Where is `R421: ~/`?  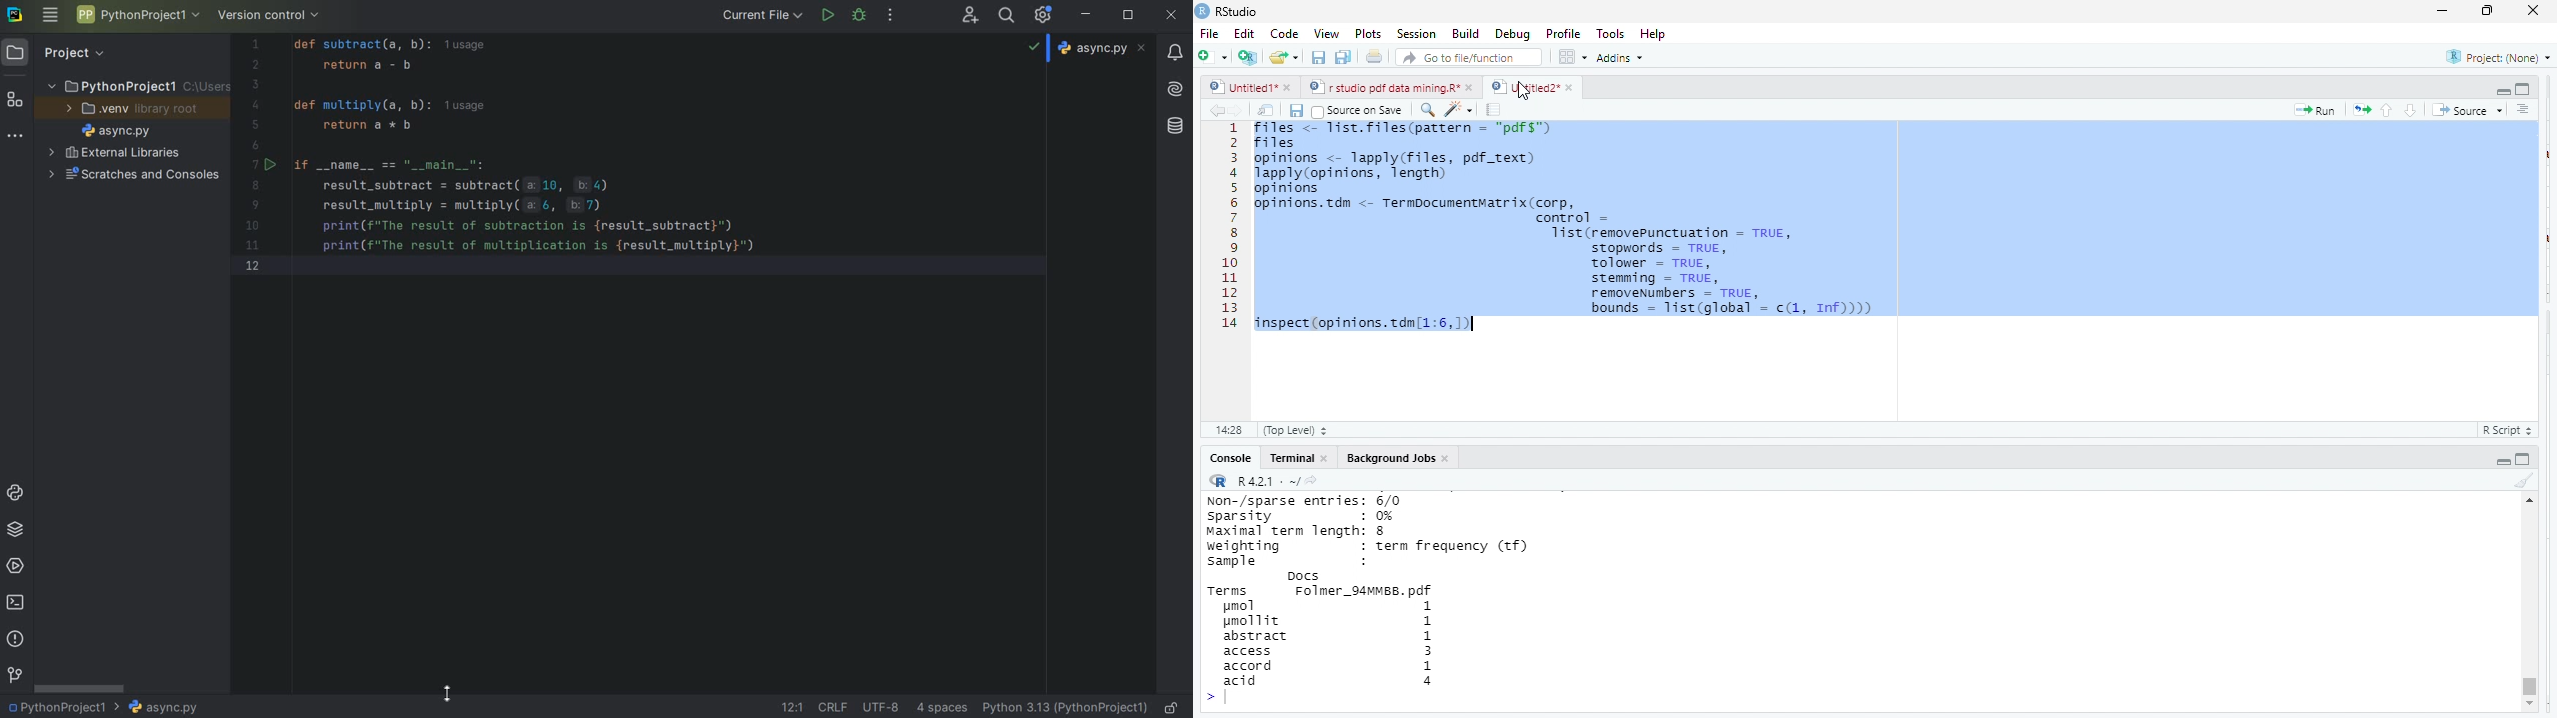 R421: ~/ is located at coordinates (1277, 482).